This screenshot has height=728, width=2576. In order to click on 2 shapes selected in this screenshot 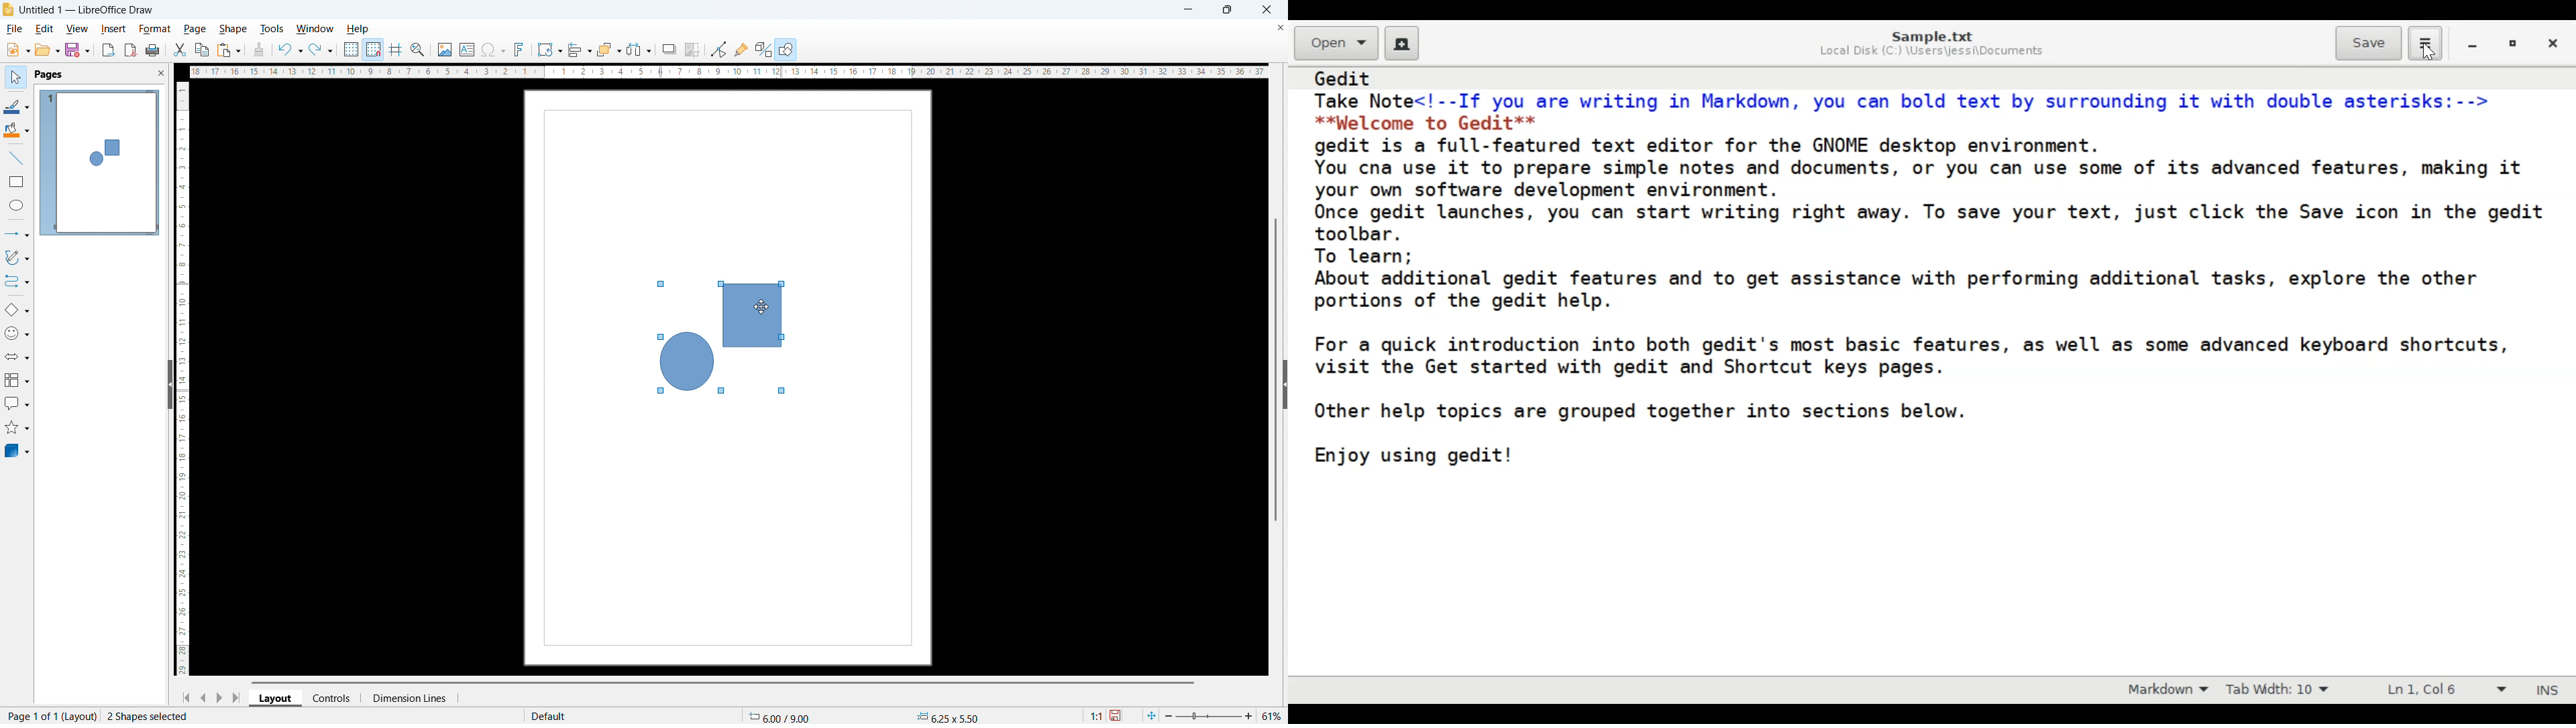, I will do `click(150, 715)`.